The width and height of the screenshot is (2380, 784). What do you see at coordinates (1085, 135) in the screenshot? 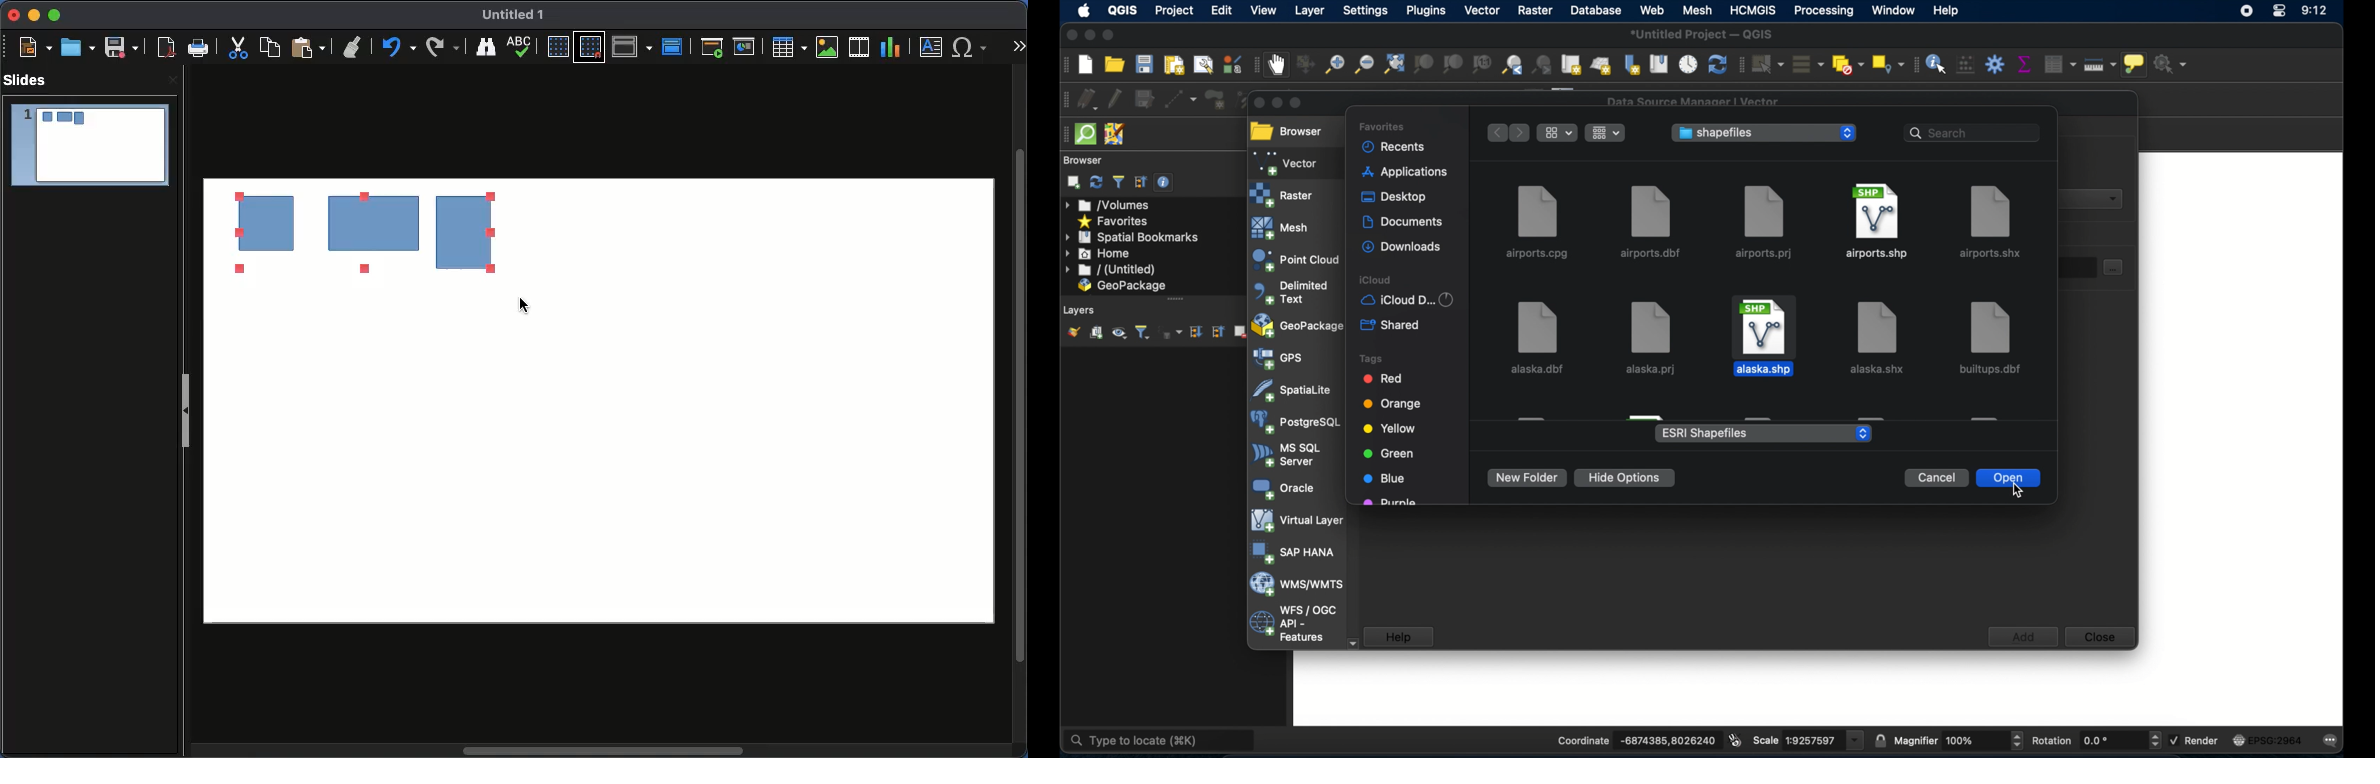
I see `quicksom` at bounding box center [1085, 135].